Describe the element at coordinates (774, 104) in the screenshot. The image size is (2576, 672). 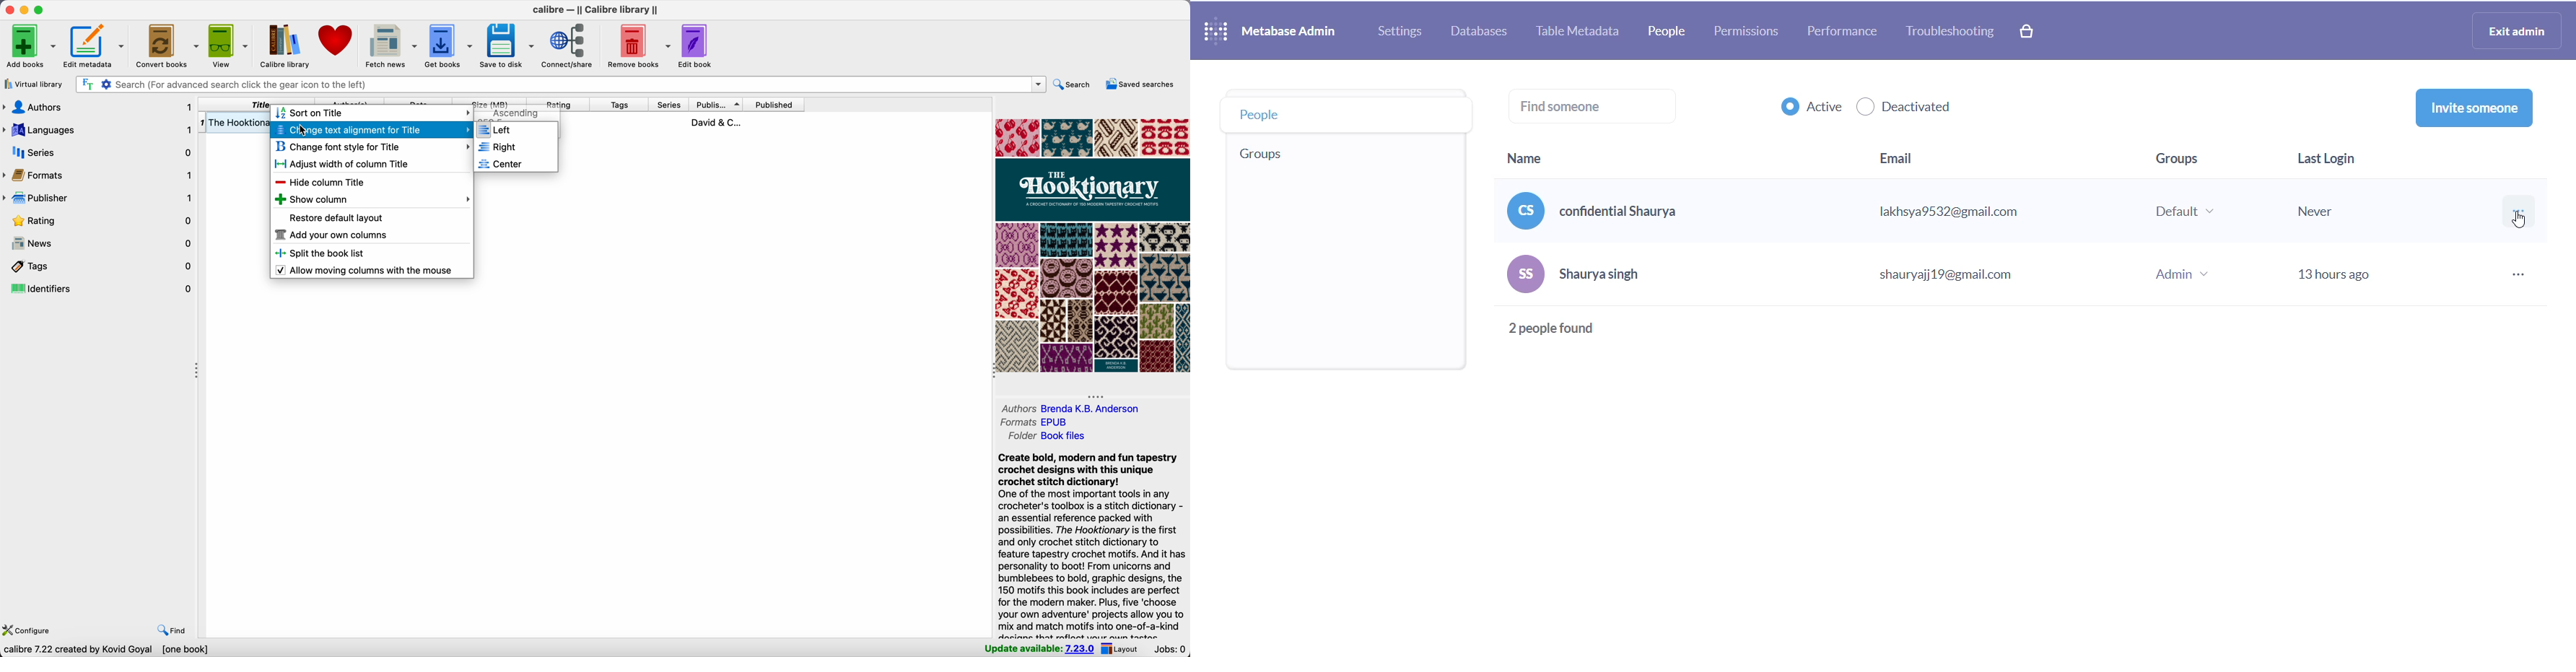
I see `published` at that location.